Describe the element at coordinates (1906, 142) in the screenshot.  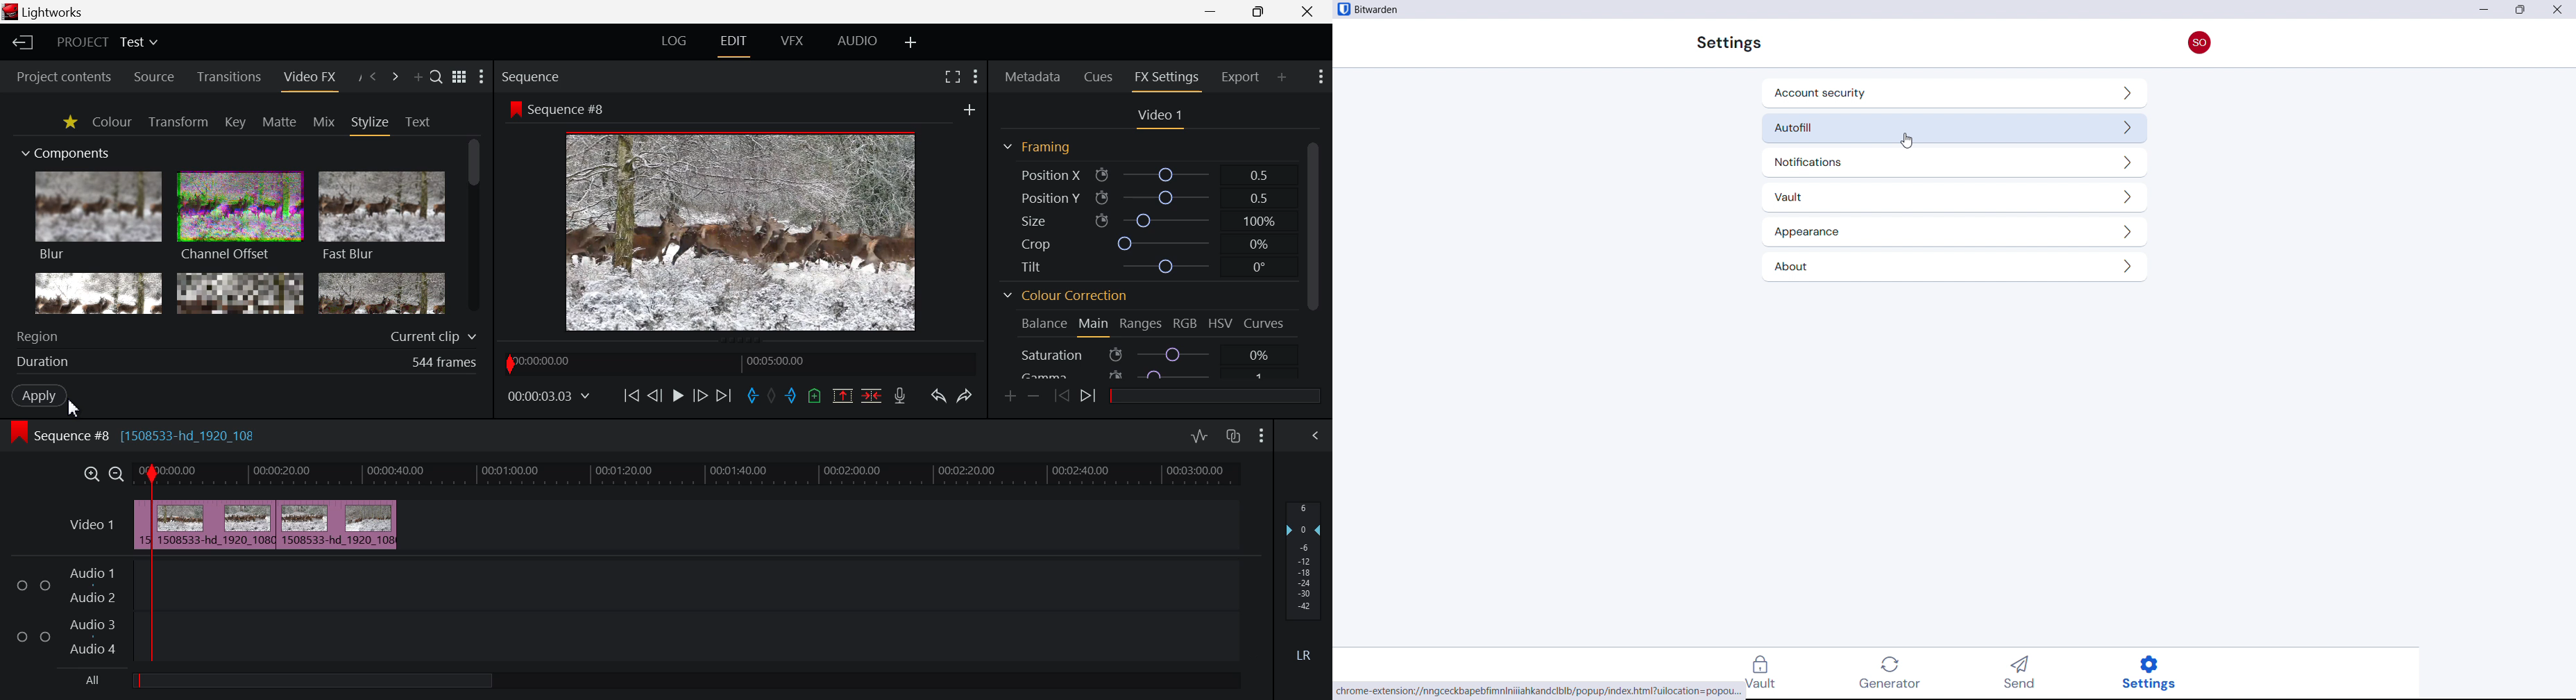
I see `cursor` at that location.